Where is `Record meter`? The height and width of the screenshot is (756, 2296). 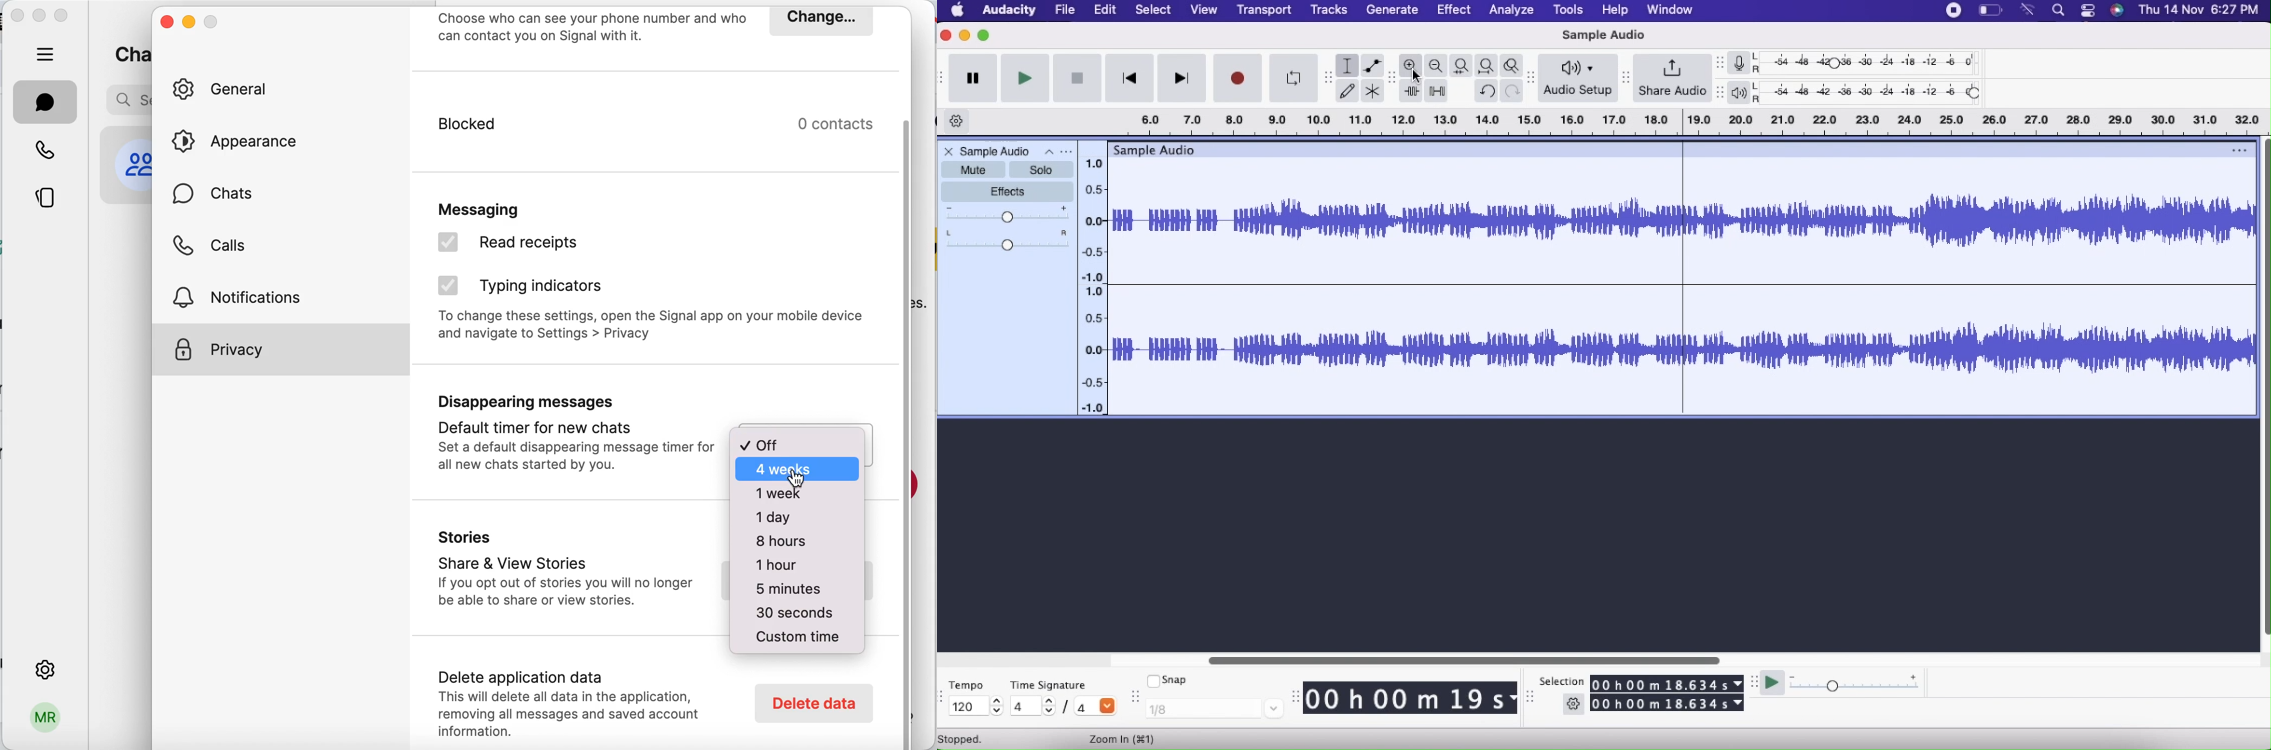
Record meter is located at coordinates (1747, 63).